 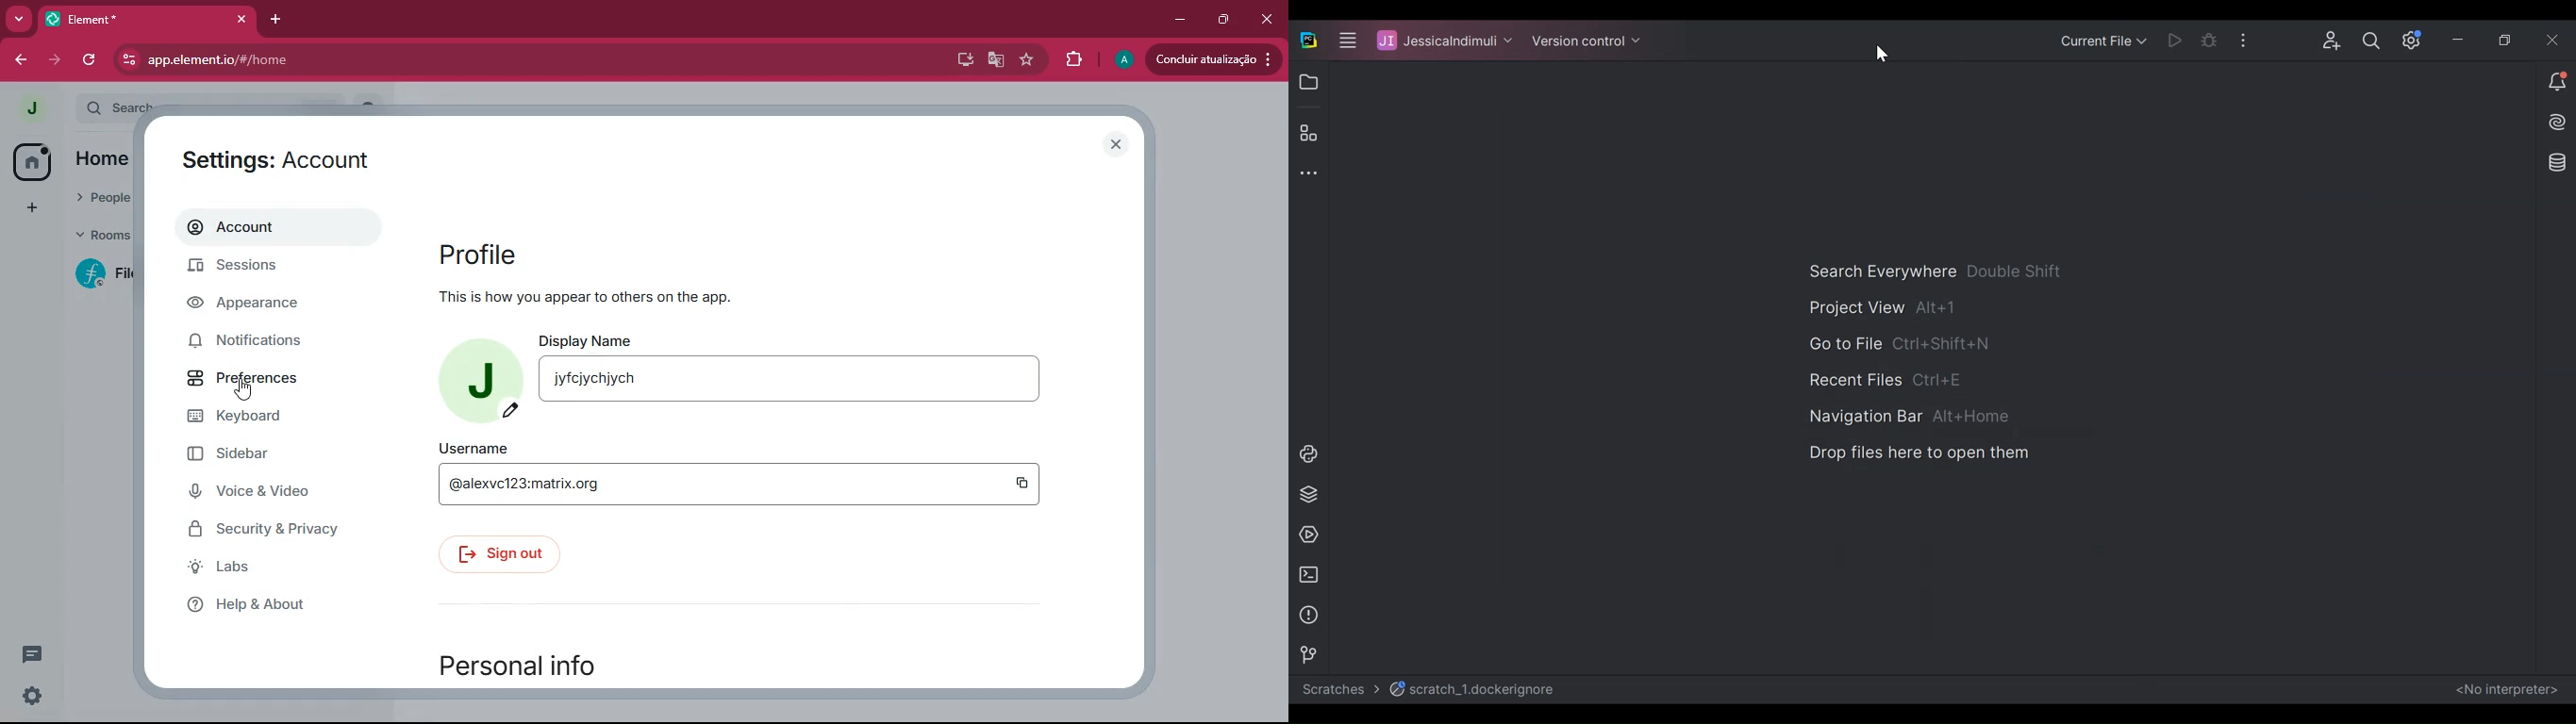 I want to click on extensions, so click(x=1072, y=60).